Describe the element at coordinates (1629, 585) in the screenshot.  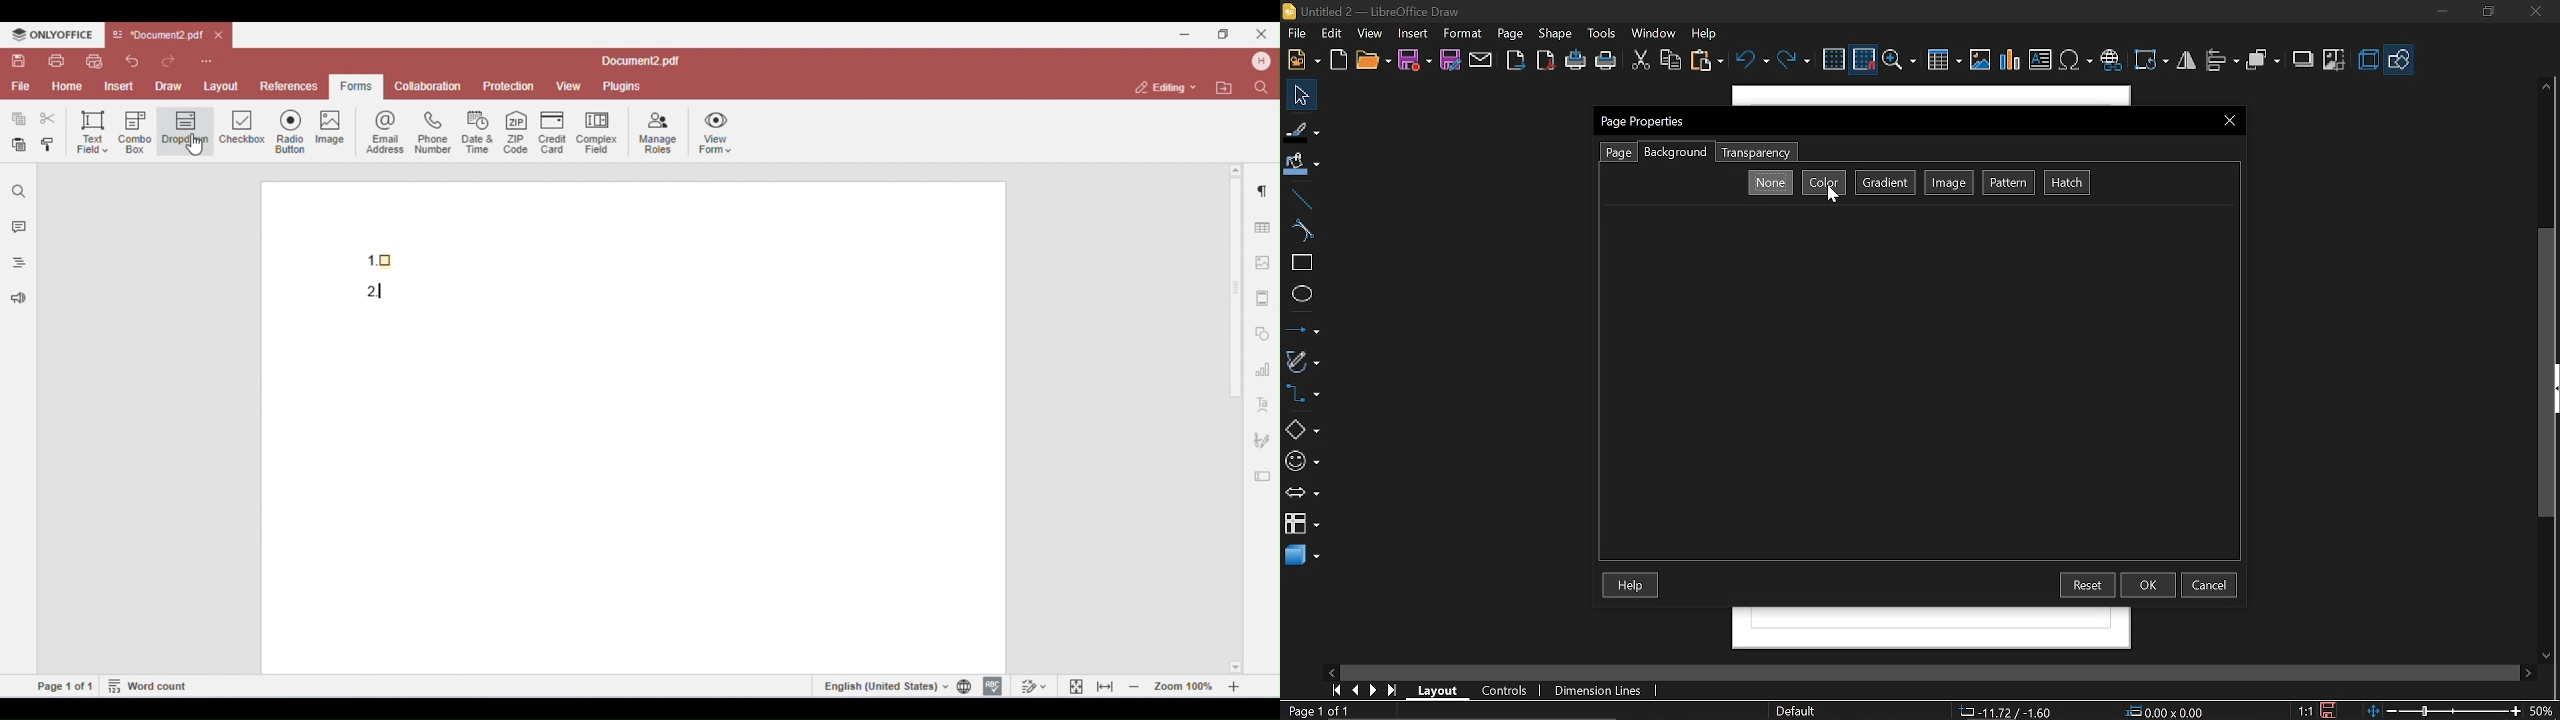
I see `Help` at that location.